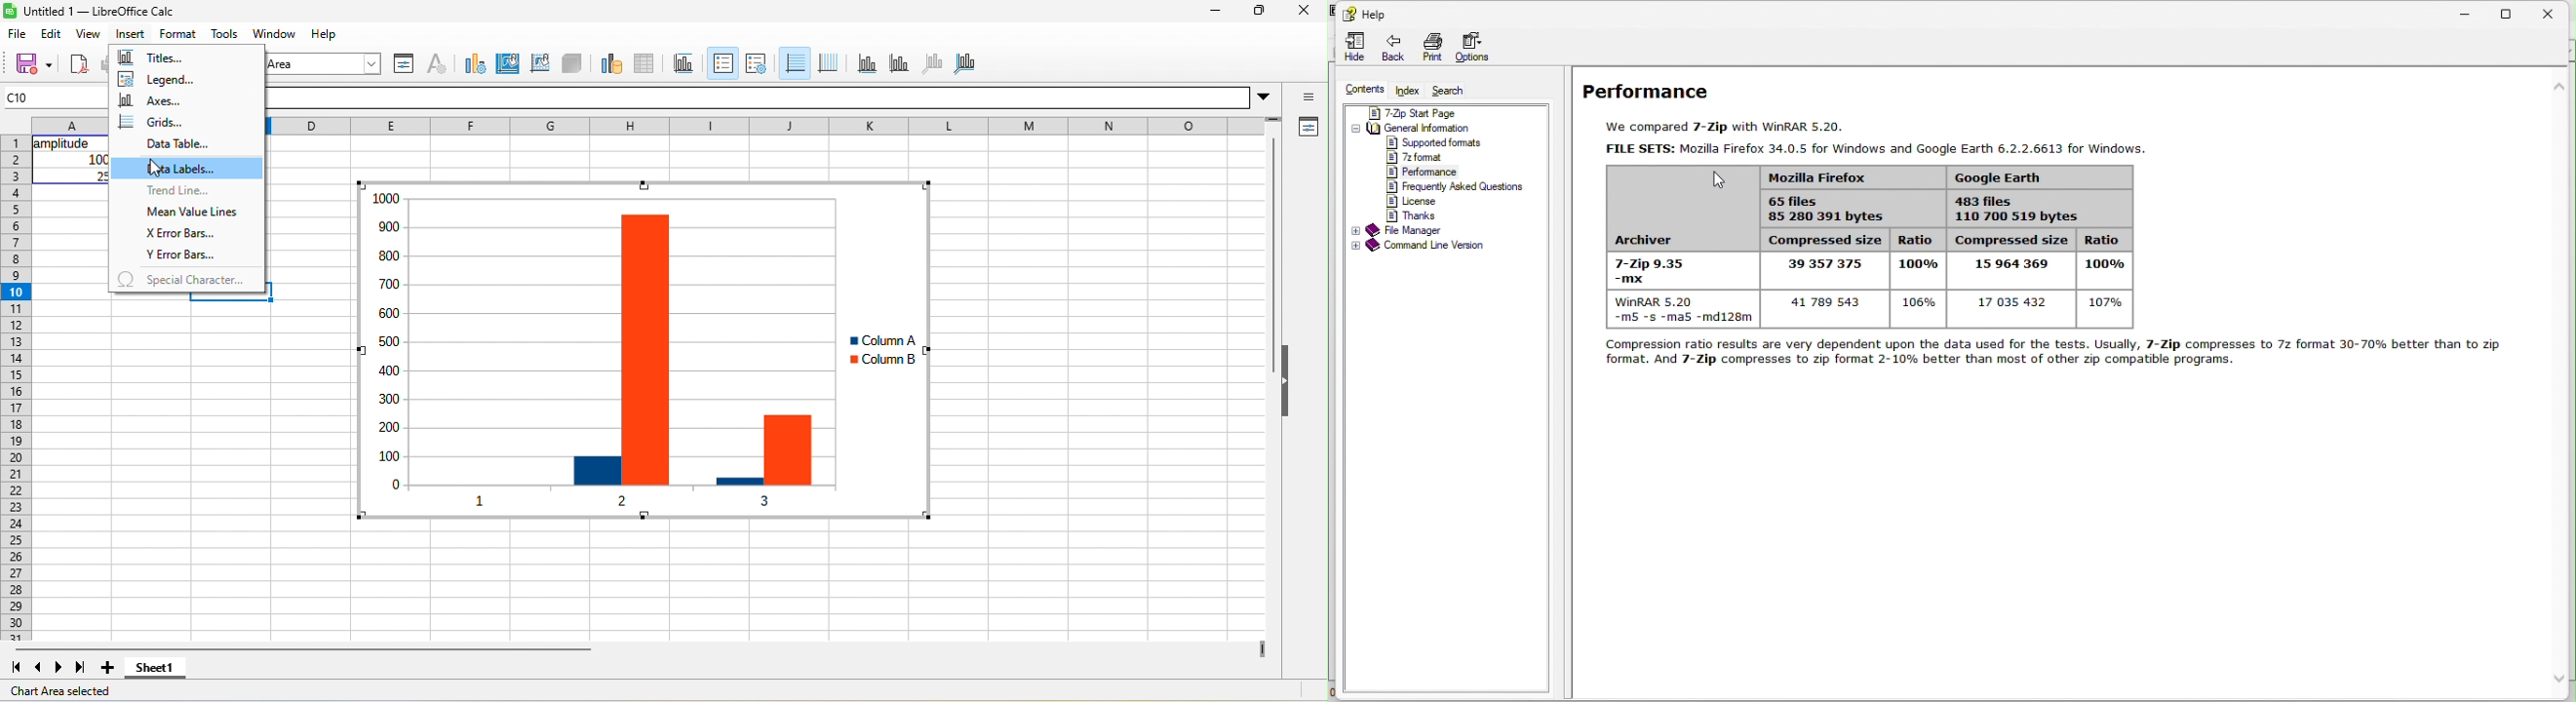  Describe the element at coordinates (27, 63) in the screenshot. I see `save` at that location.